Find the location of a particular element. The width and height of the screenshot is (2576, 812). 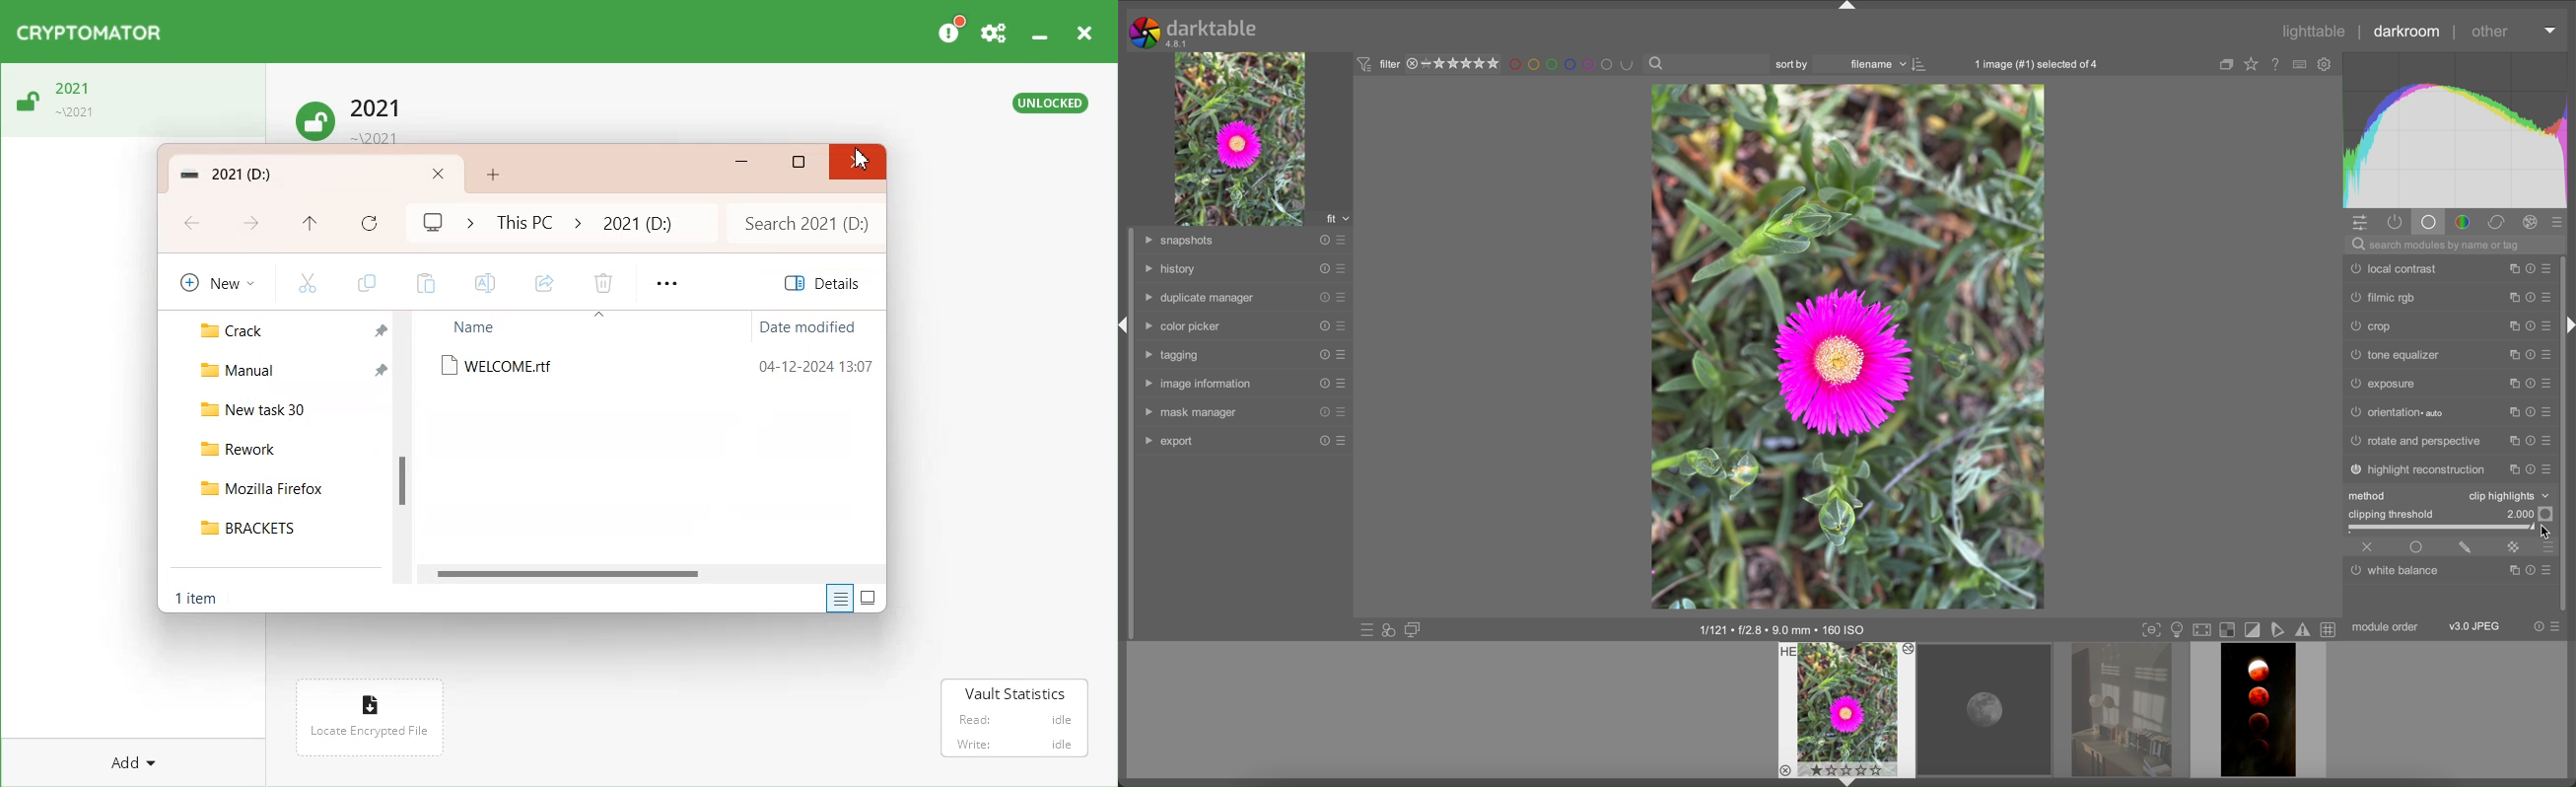

mask manager tab is located at coordinates (1190, 412).